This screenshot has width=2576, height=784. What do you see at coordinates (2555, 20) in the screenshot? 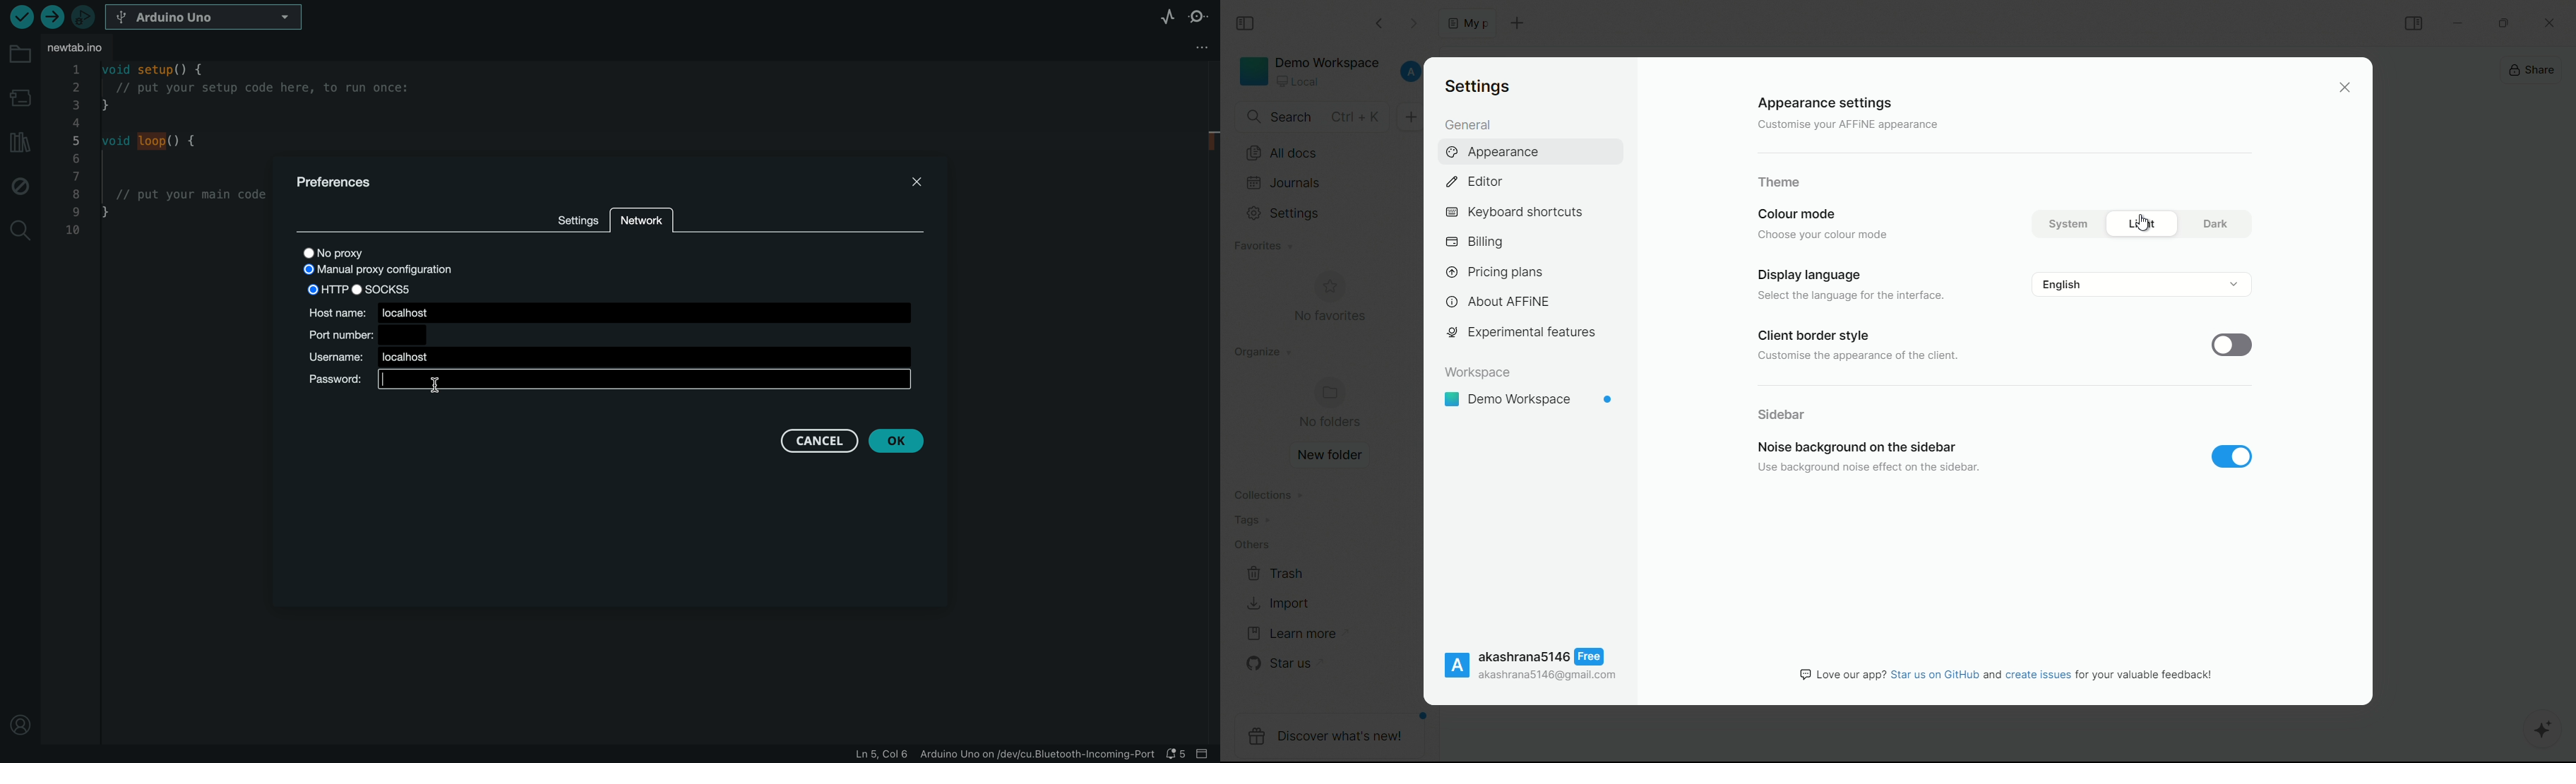
I see `close app` at bounding box center [2555, 20].